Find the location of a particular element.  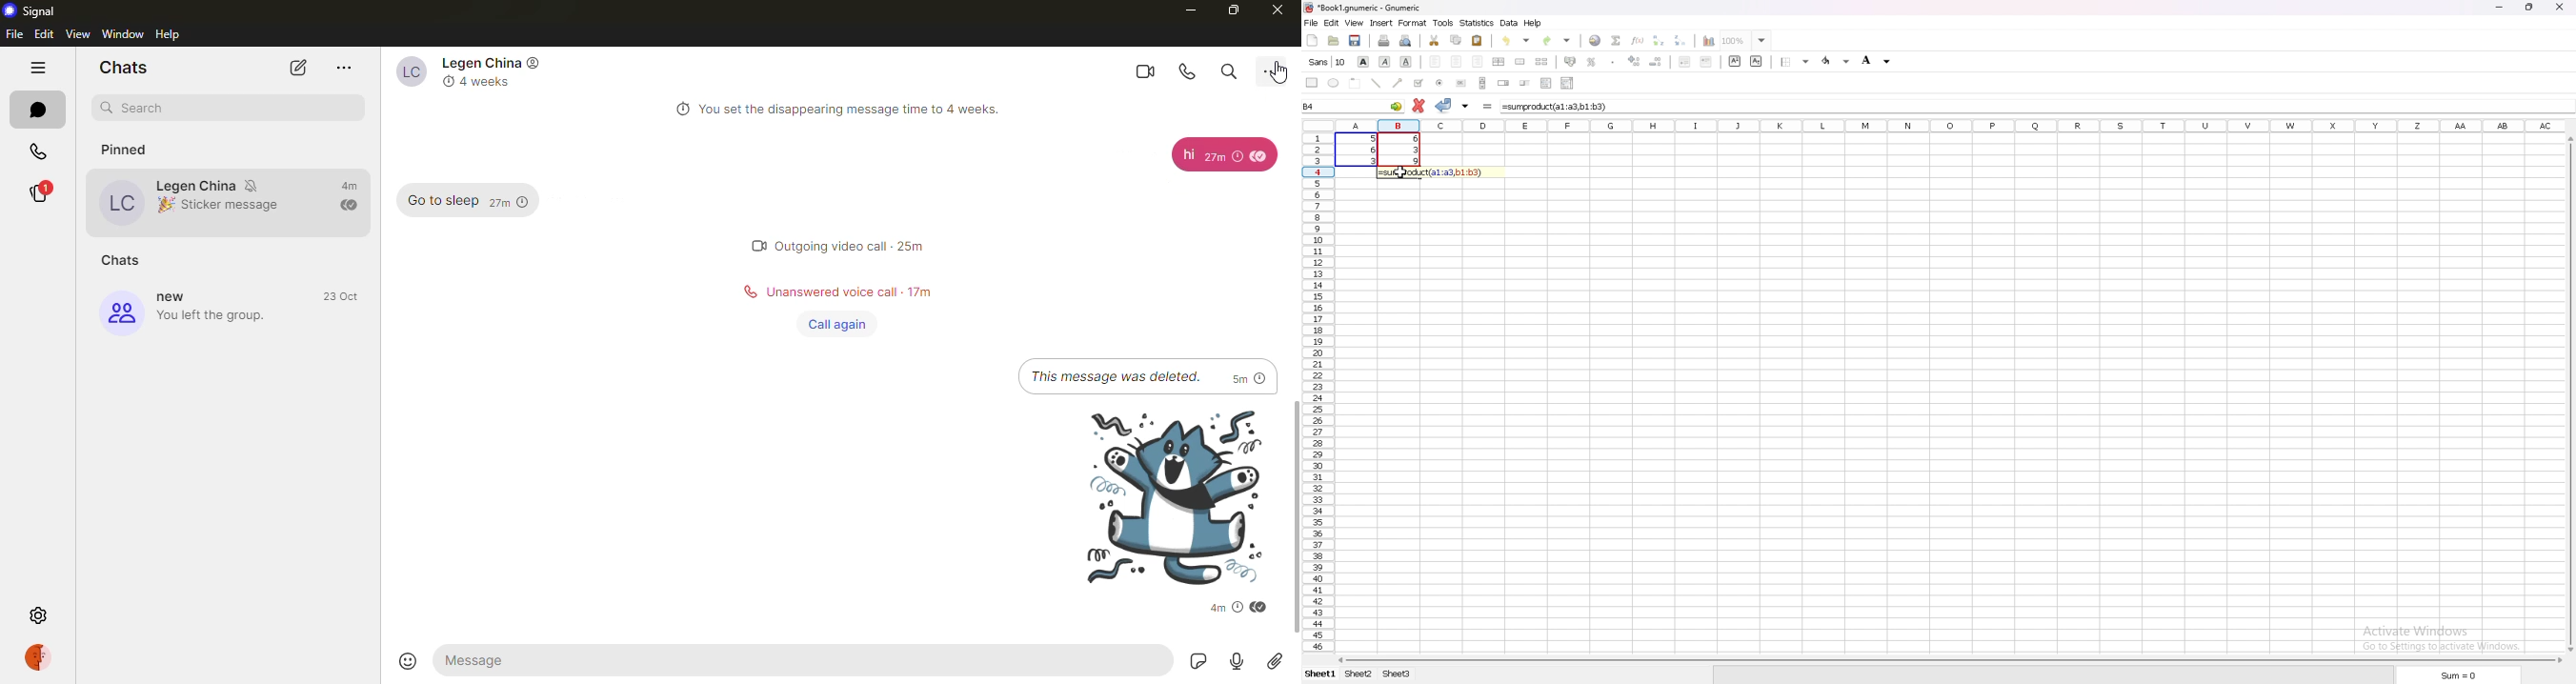

profile is located at coordinates (120, 313).